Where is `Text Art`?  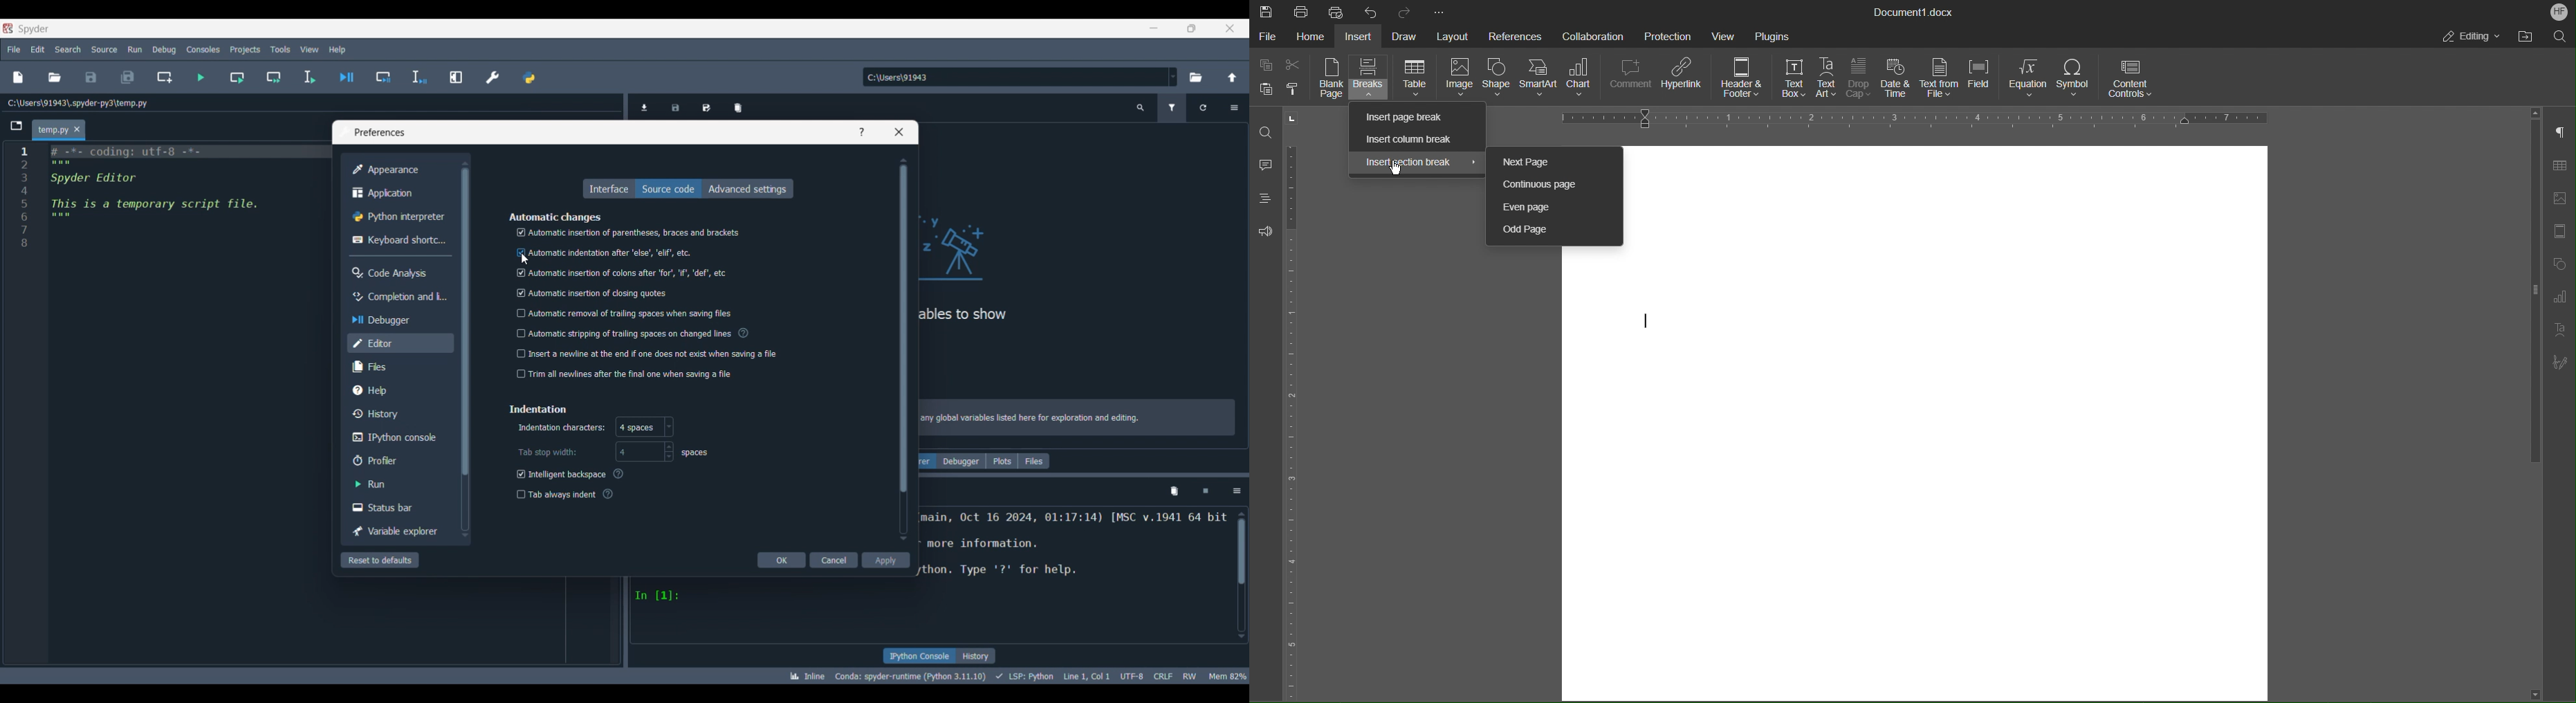 Text Art is located at coordinates (2559, 331).